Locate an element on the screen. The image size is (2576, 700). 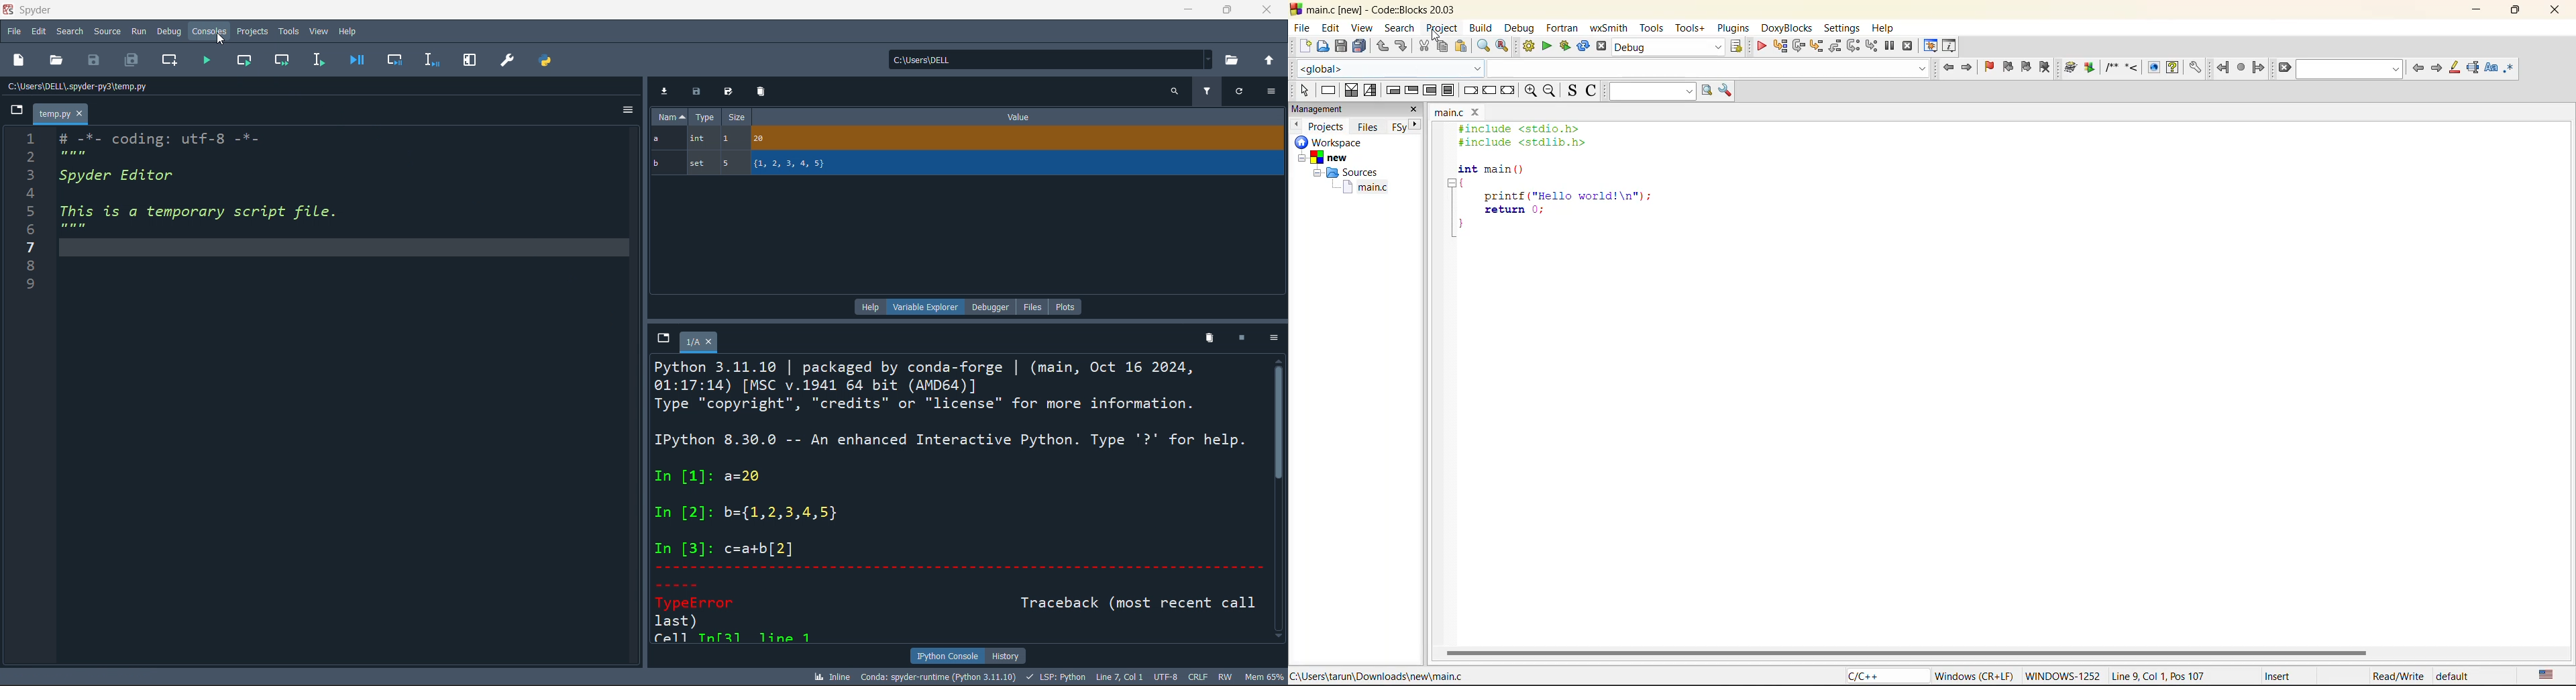
next instruction is located at coordinates (1854, 46).